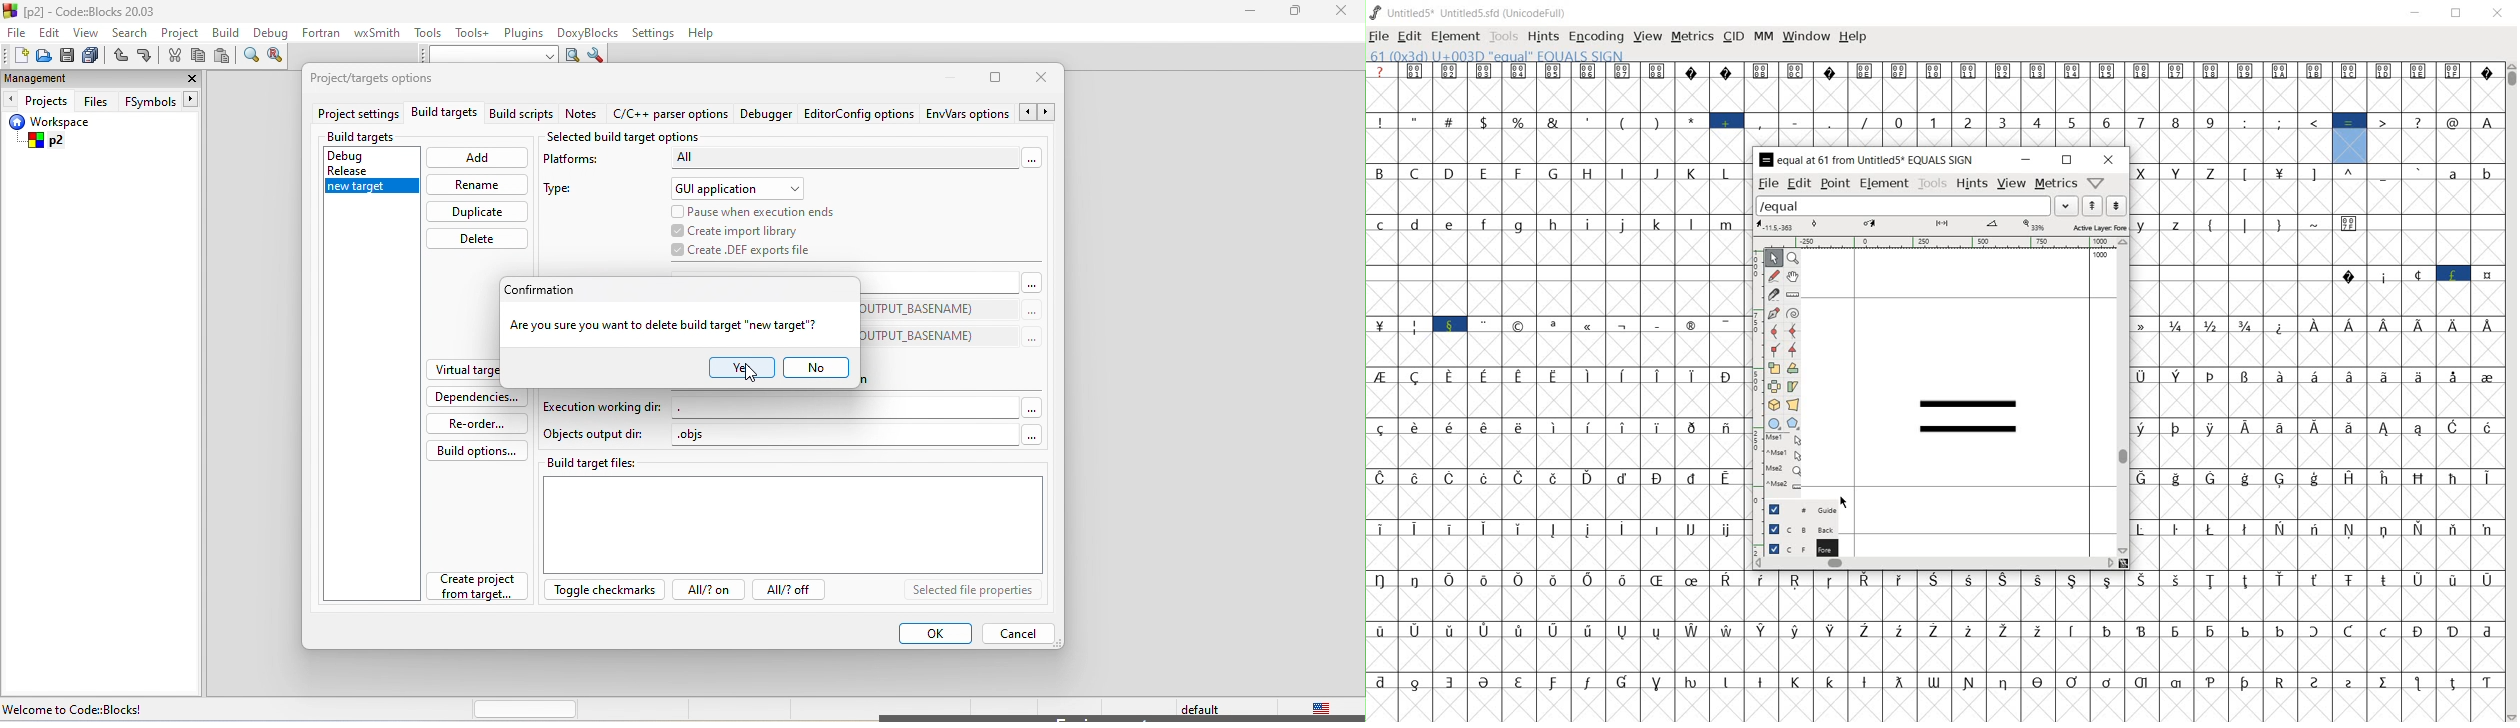 The image size is (2520, 728). Describe the element at coordinates (744, 250) in the screenshot. I see `create def exports file` at that location.